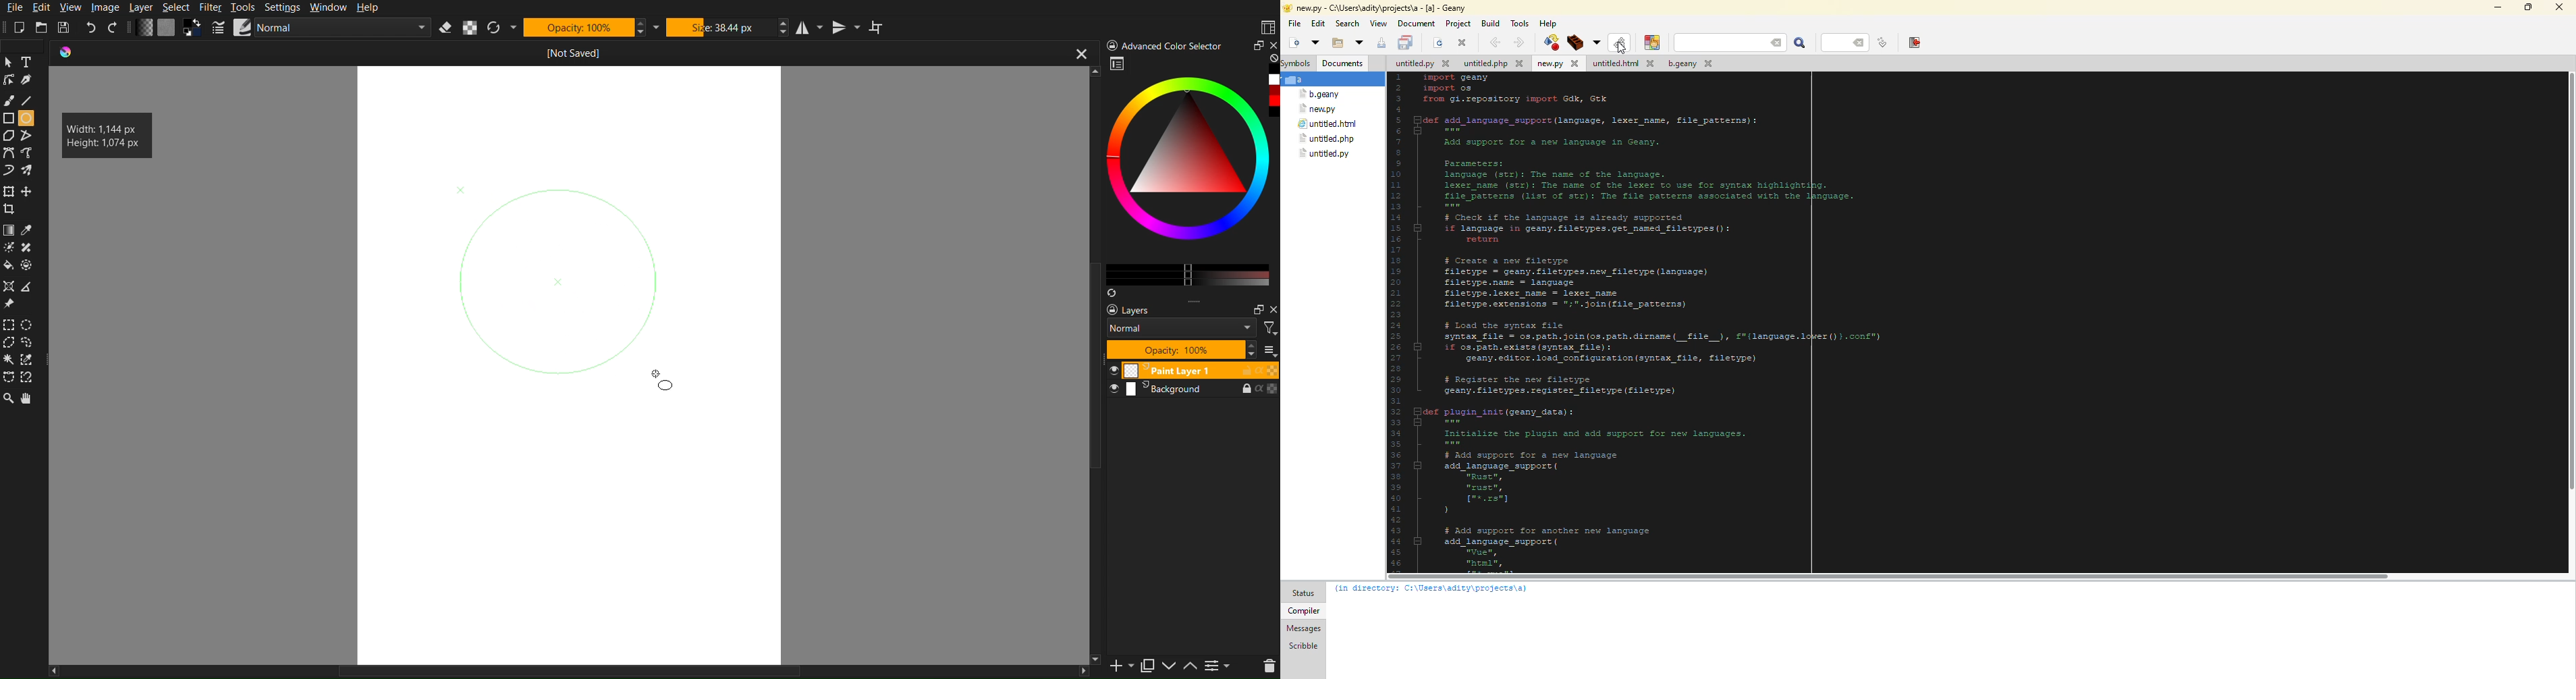 This screenshot has width=2576, height=700. Describe the element at coordinates (29, 154) in the screenshot. I see `Curve  tool` at that location.